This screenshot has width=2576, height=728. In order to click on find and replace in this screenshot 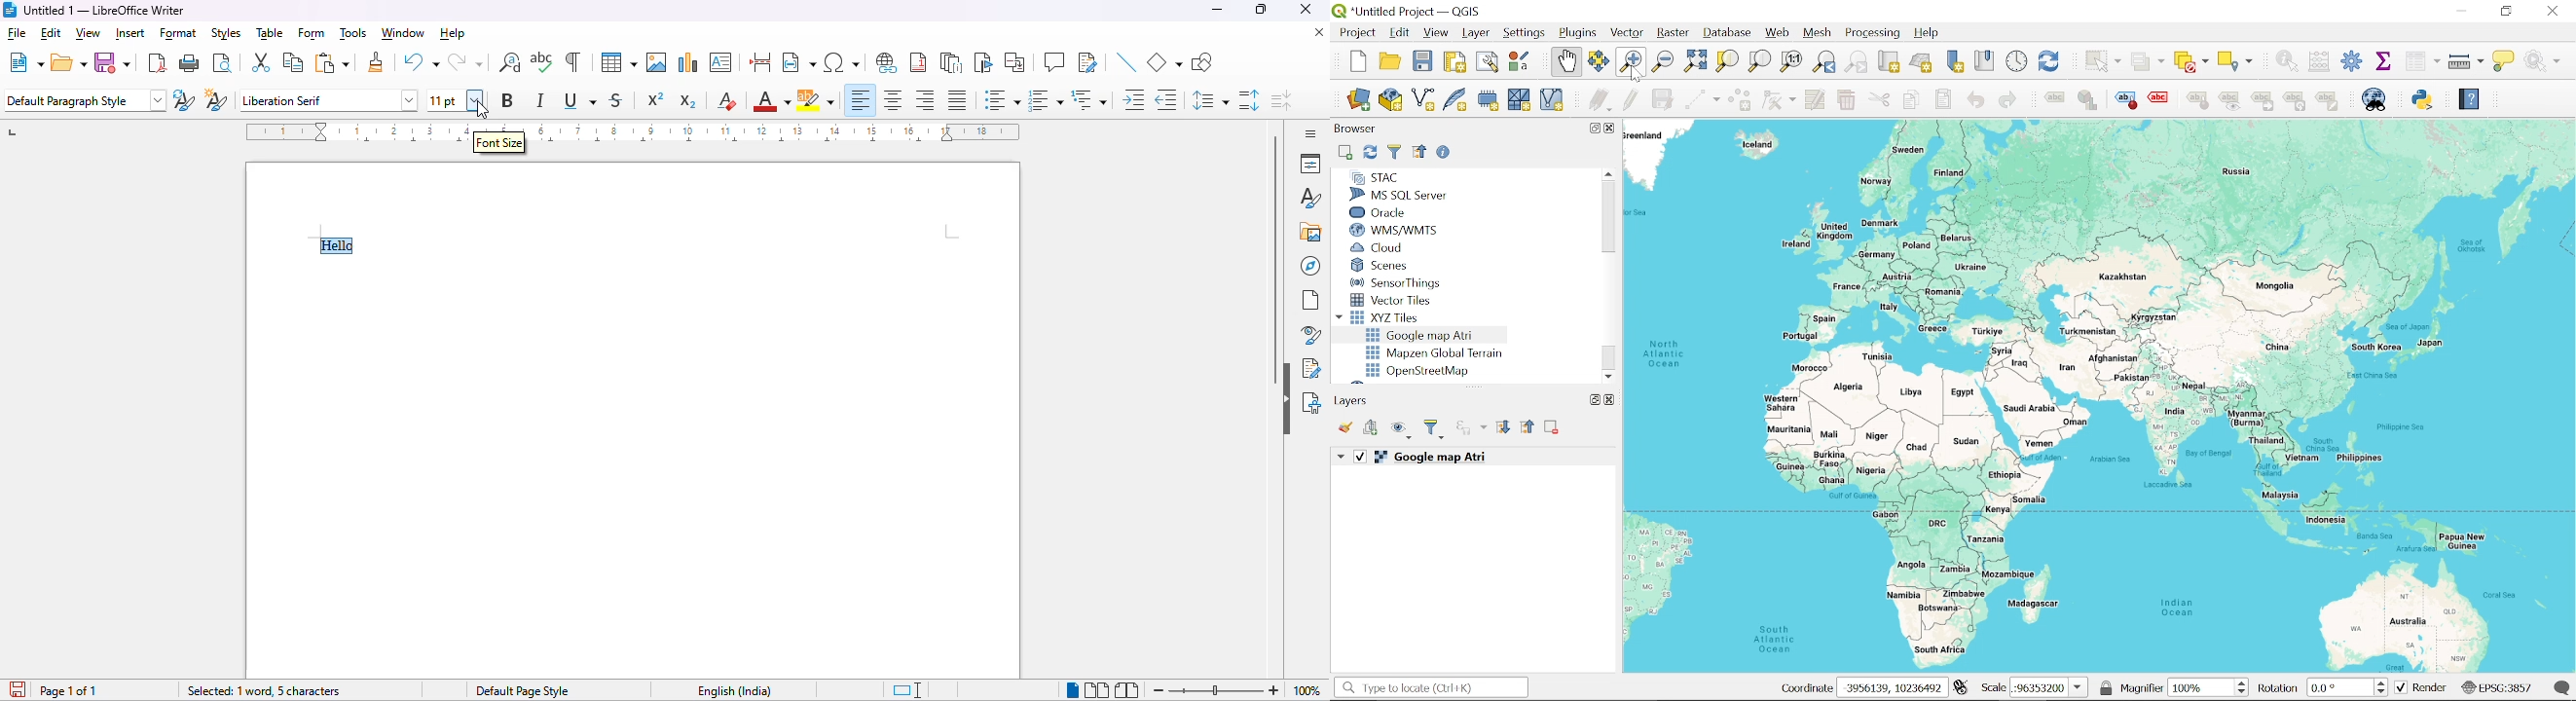, I will do `click(510, 62)`.